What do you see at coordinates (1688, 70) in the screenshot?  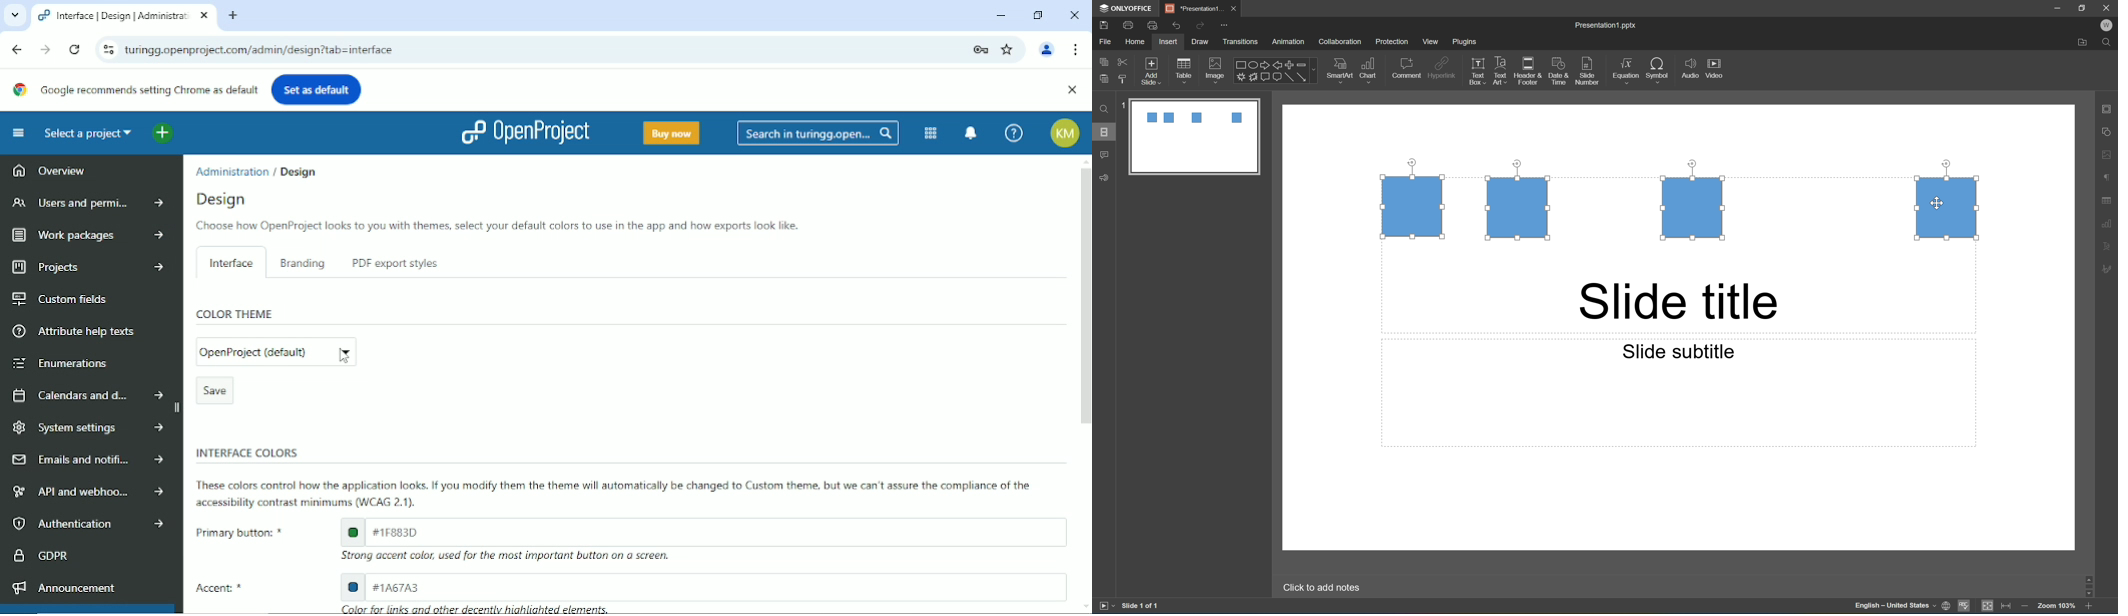 I see `audio` at bounding box center [1688, 70].